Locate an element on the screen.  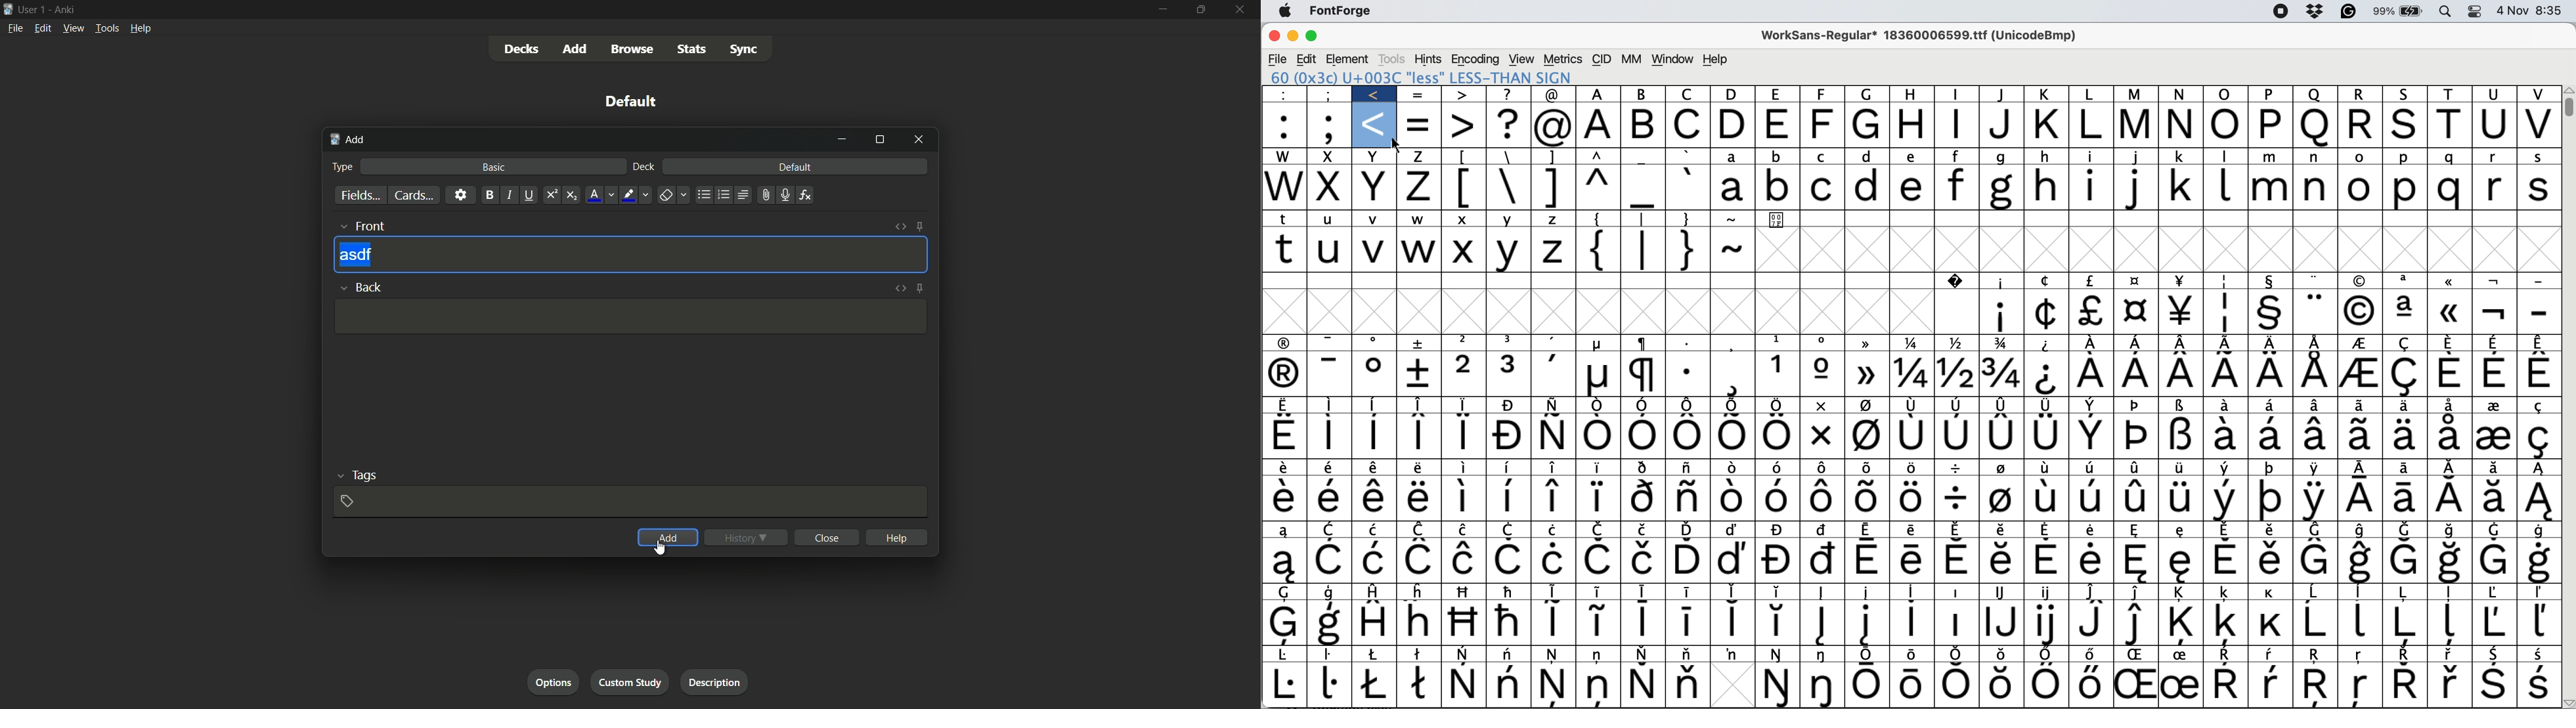
Z is located at coordinates (1555, 251).